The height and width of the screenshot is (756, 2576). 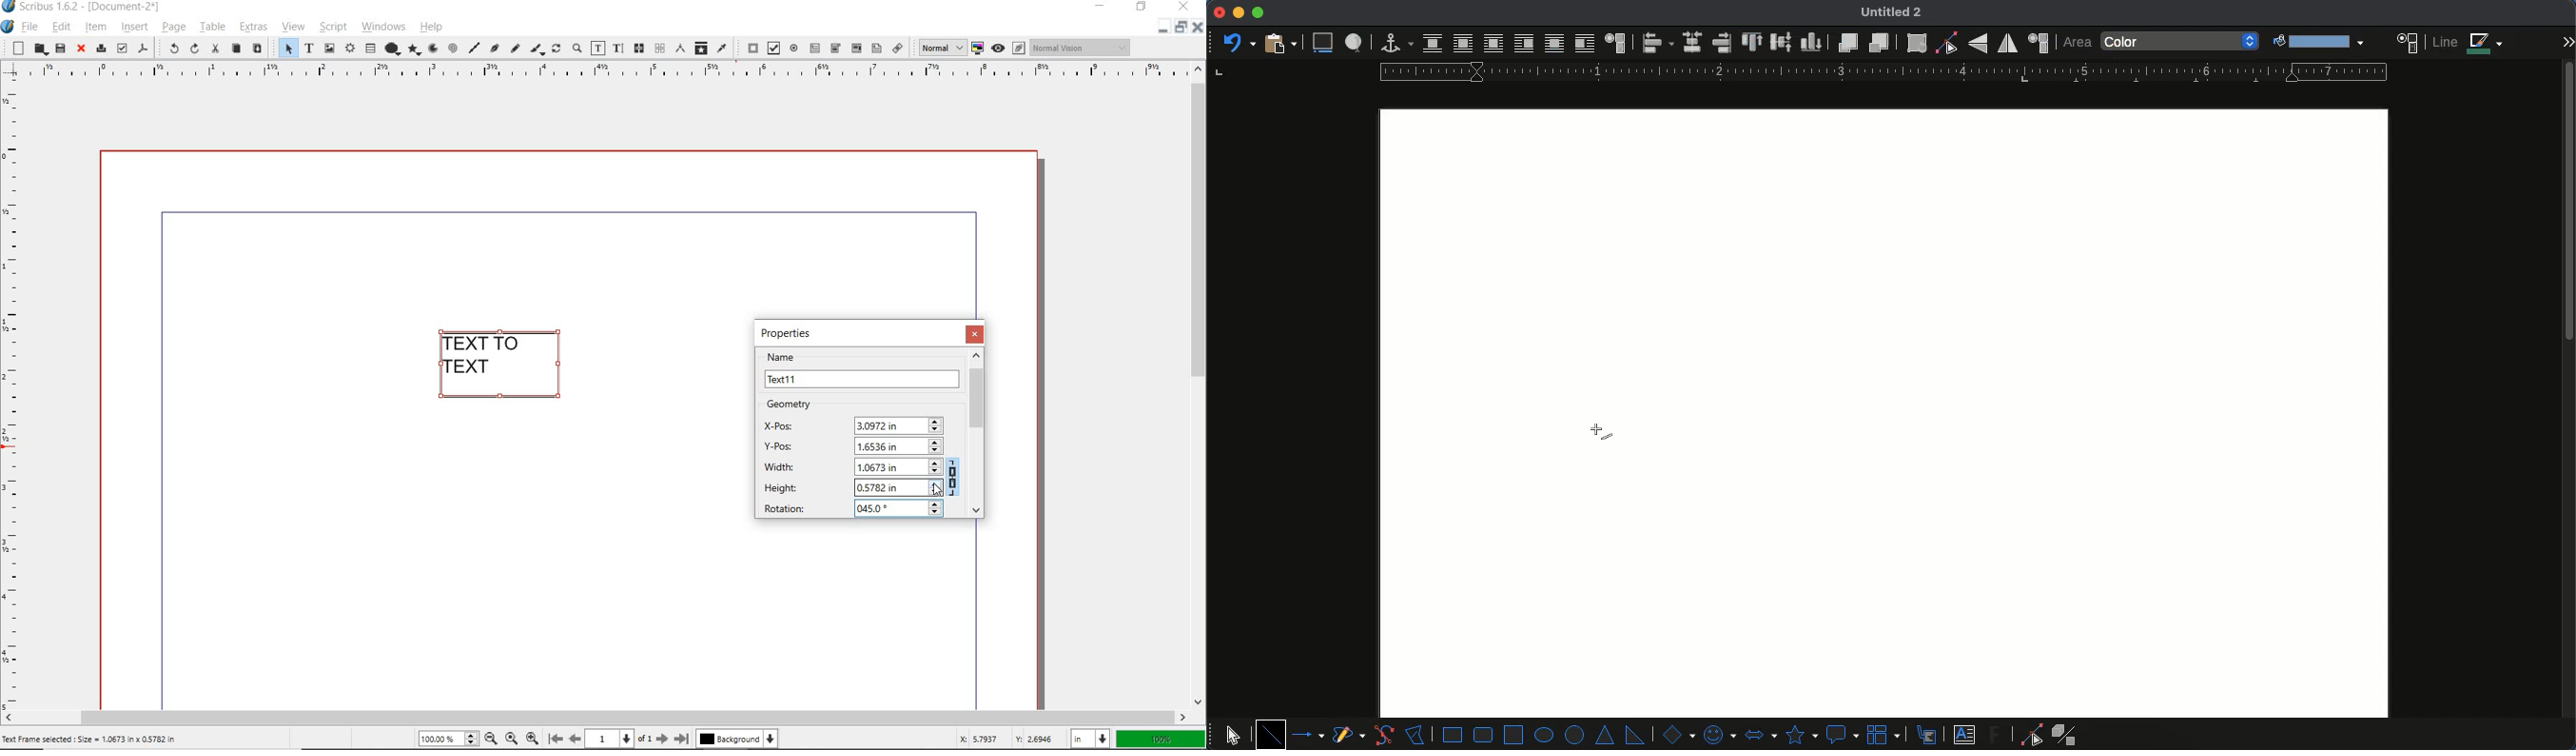 I want to click on flowchart, so click(x=1885, y=734).